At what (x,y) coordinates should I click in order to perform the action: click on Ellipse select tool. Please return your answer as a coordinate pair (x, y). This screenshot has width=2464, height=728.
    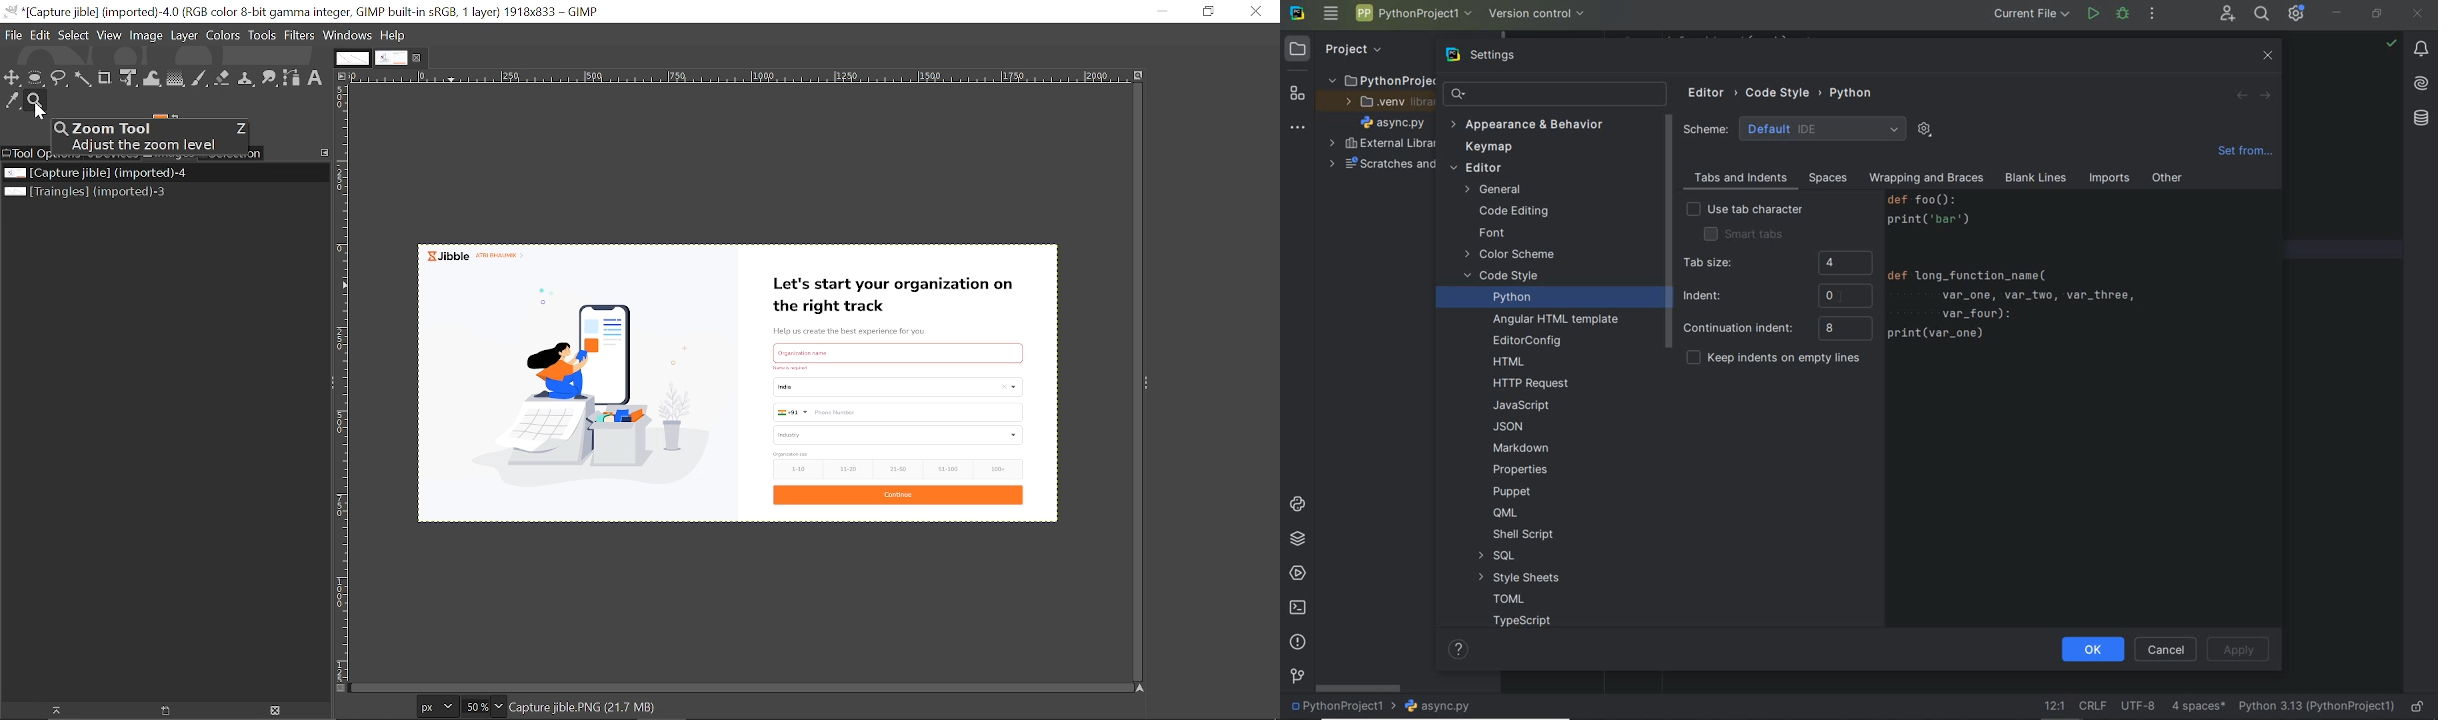
    Looking at the image, I should click on (35, 80).